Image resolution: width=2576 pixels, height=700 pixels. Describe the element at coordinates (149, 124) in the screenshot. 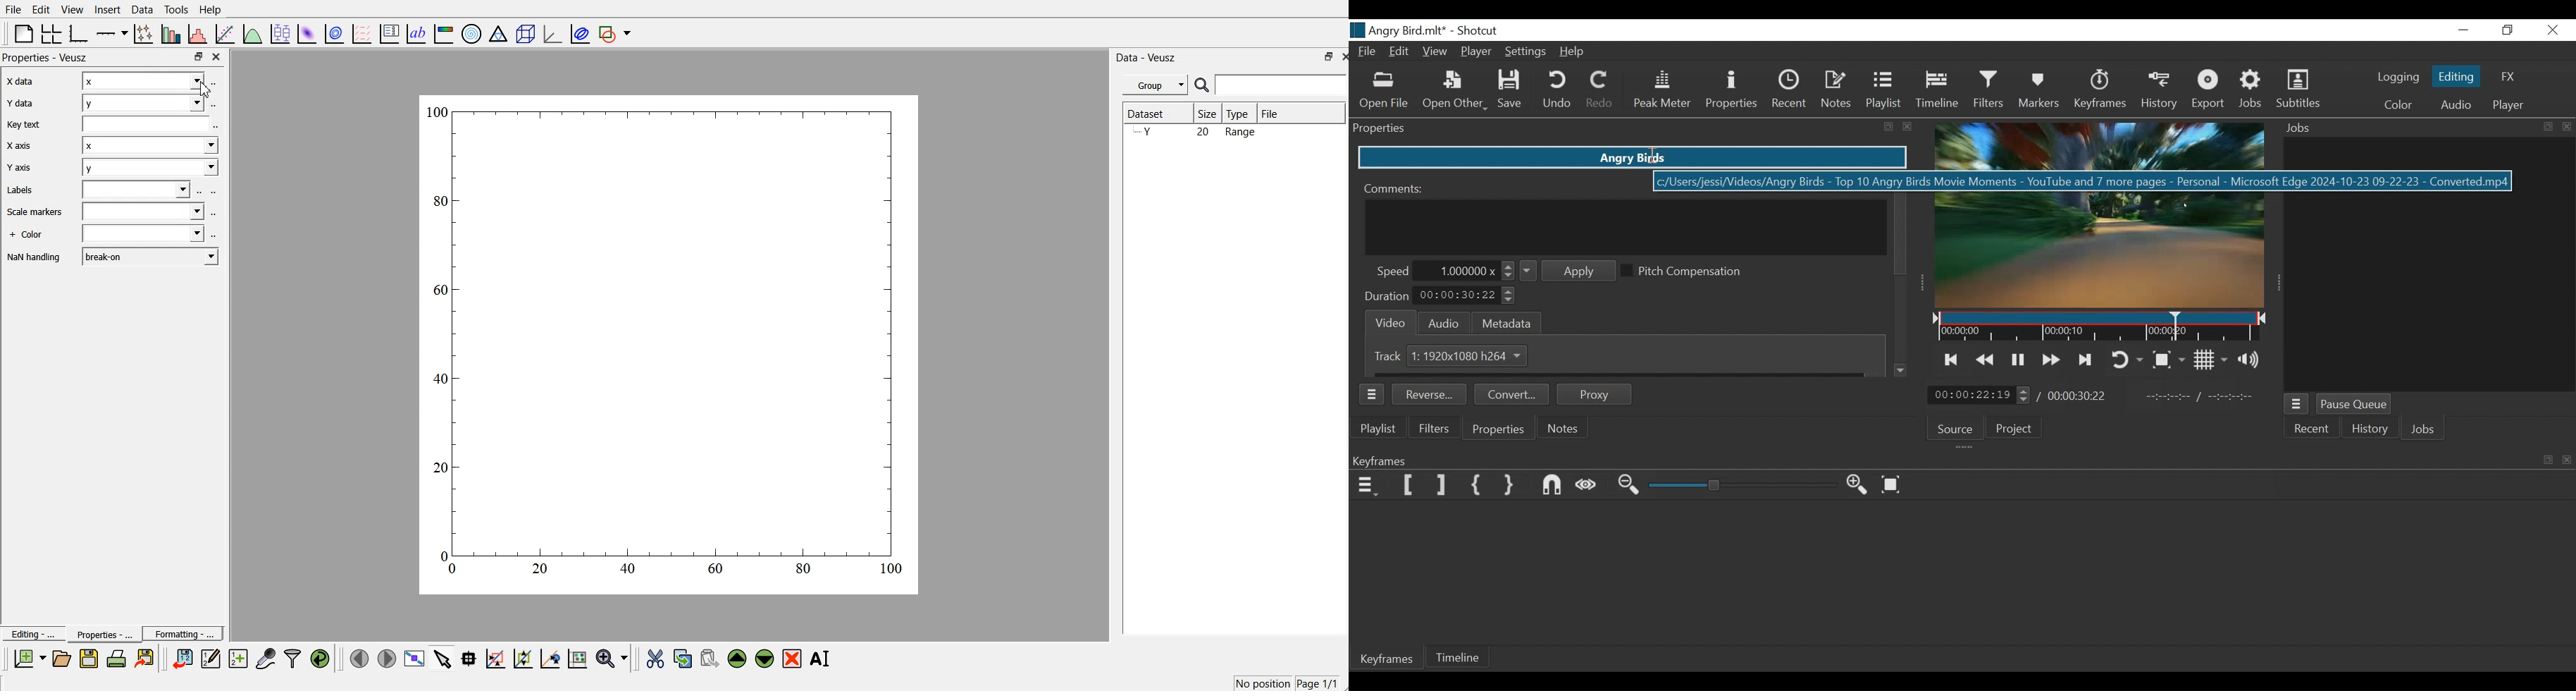

I see `field` at that location.